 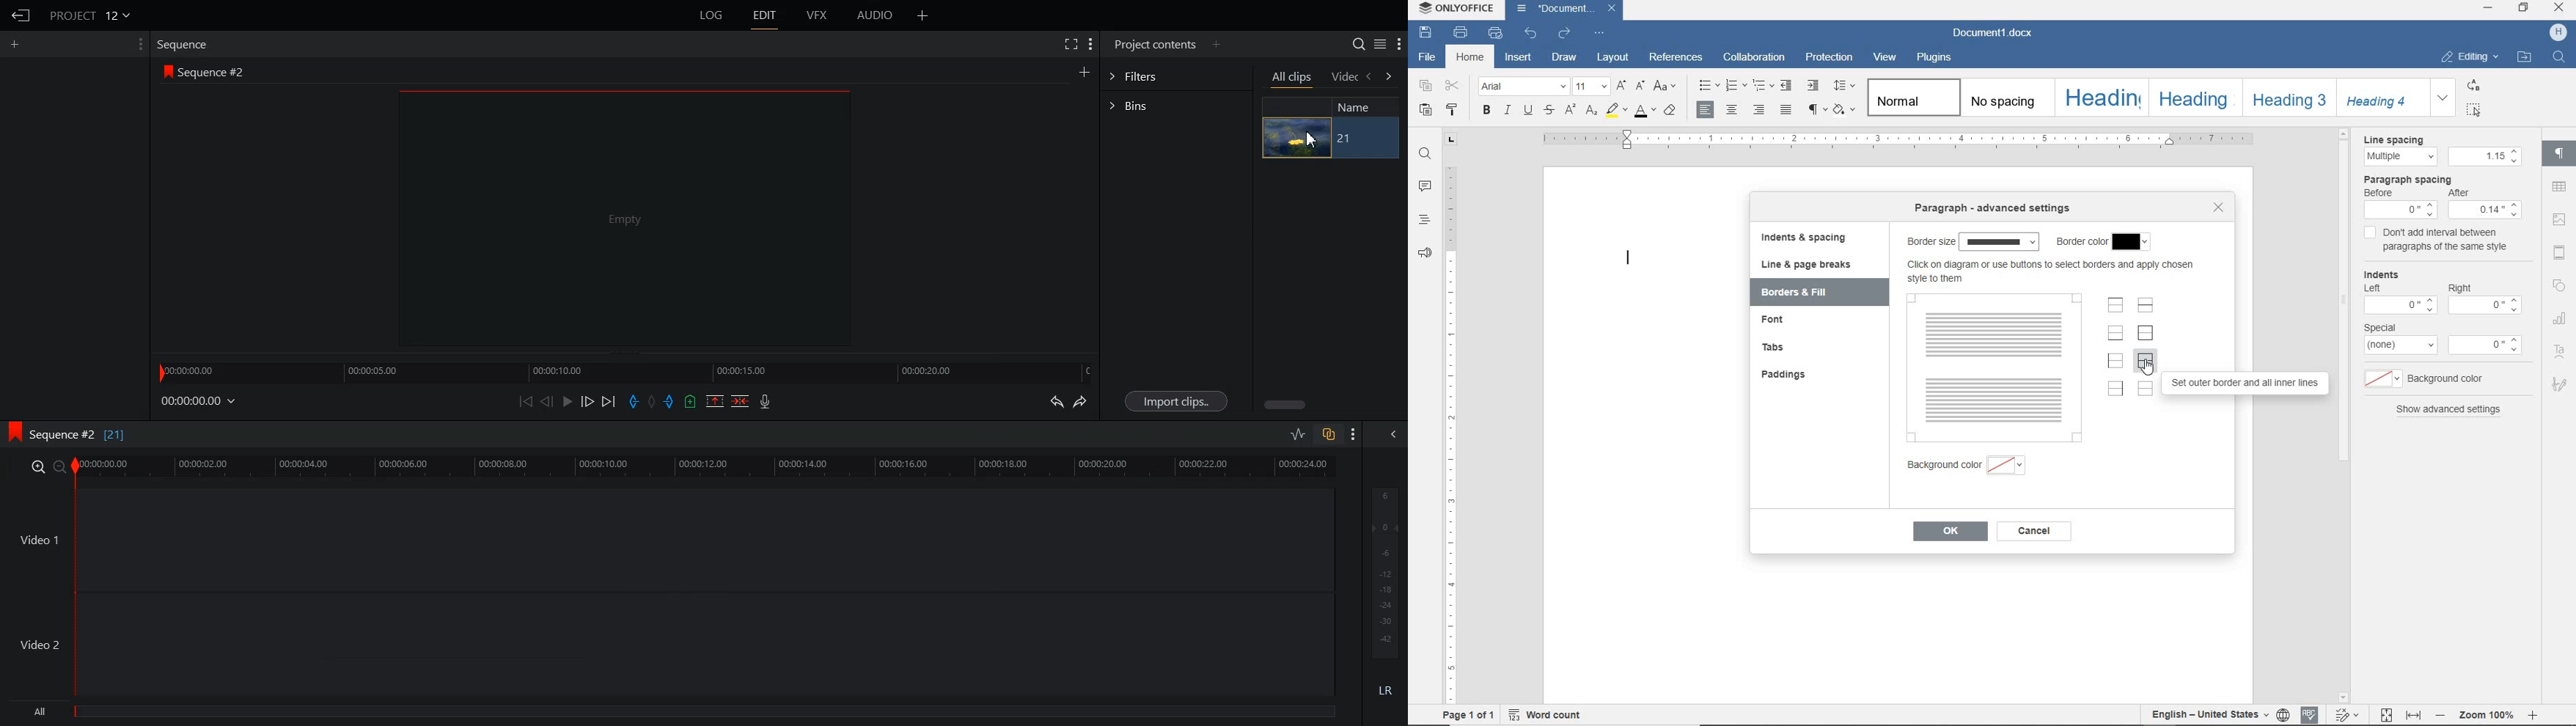 What do you see at coordinates (1788, 85) in the screenshot?
I see `decrease indent` at bounding box center [1788, 85].